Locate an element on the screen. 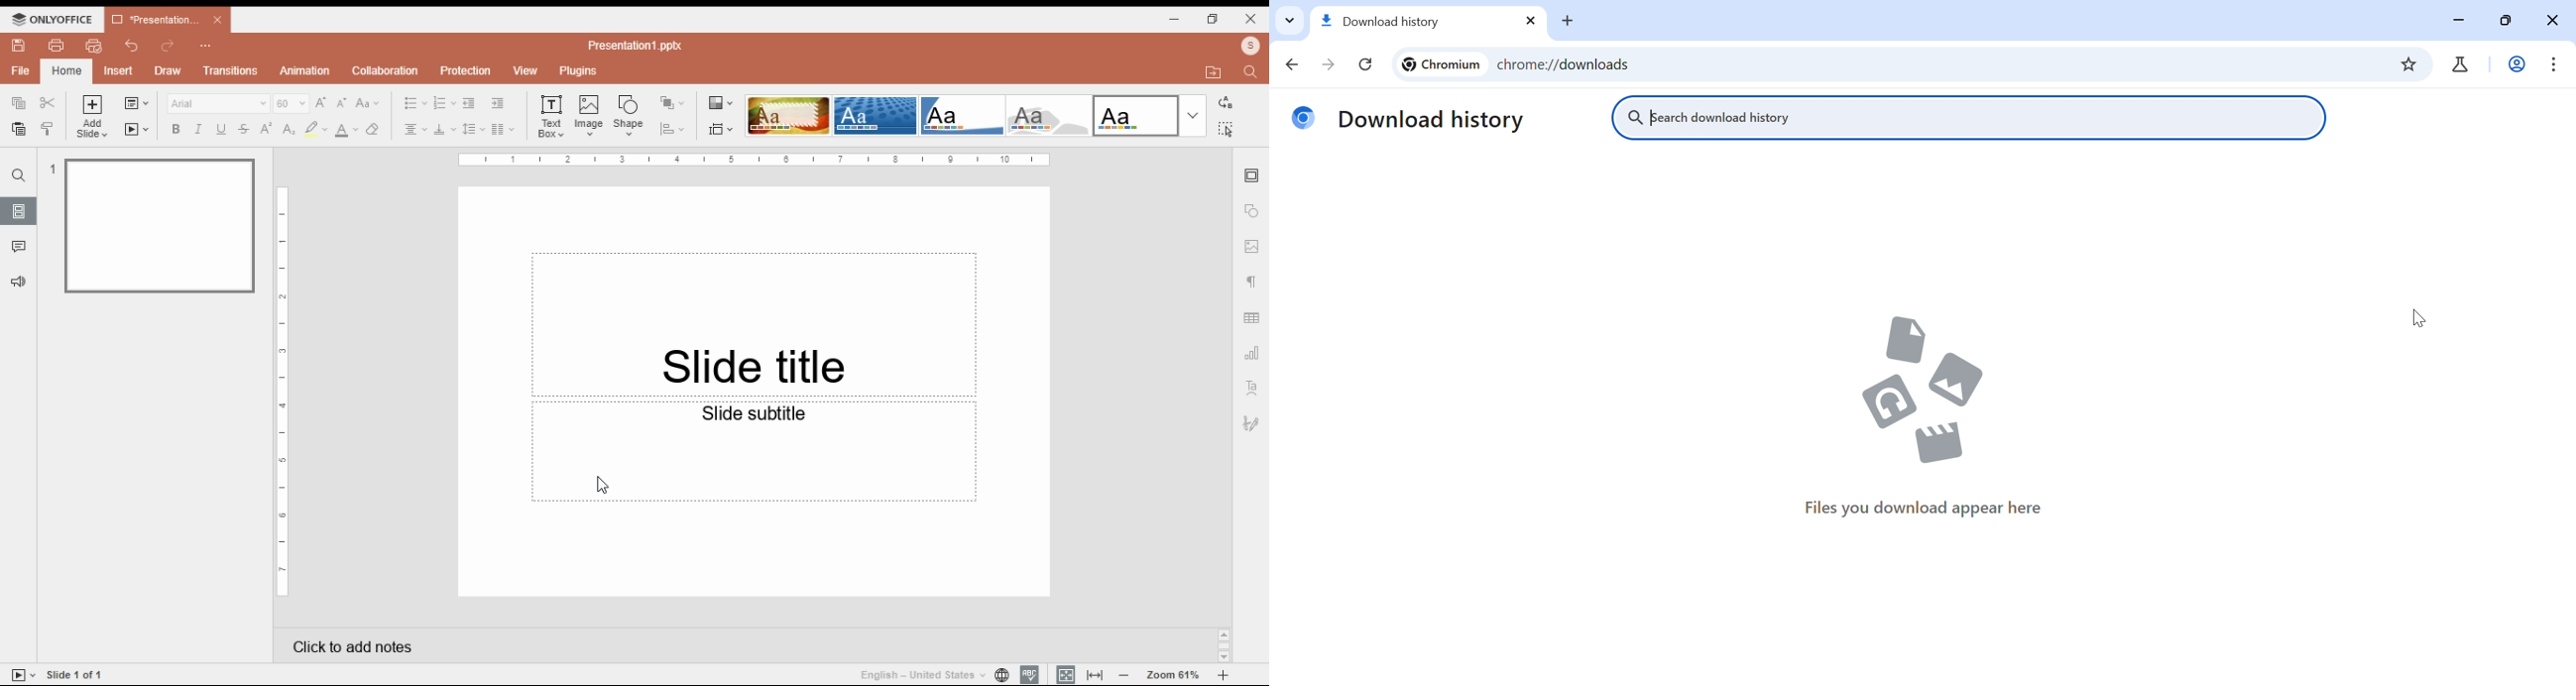 The width and height of the screenshot is (2576, 700). zoom in/zoom out is located at coordinates (1224, 675).